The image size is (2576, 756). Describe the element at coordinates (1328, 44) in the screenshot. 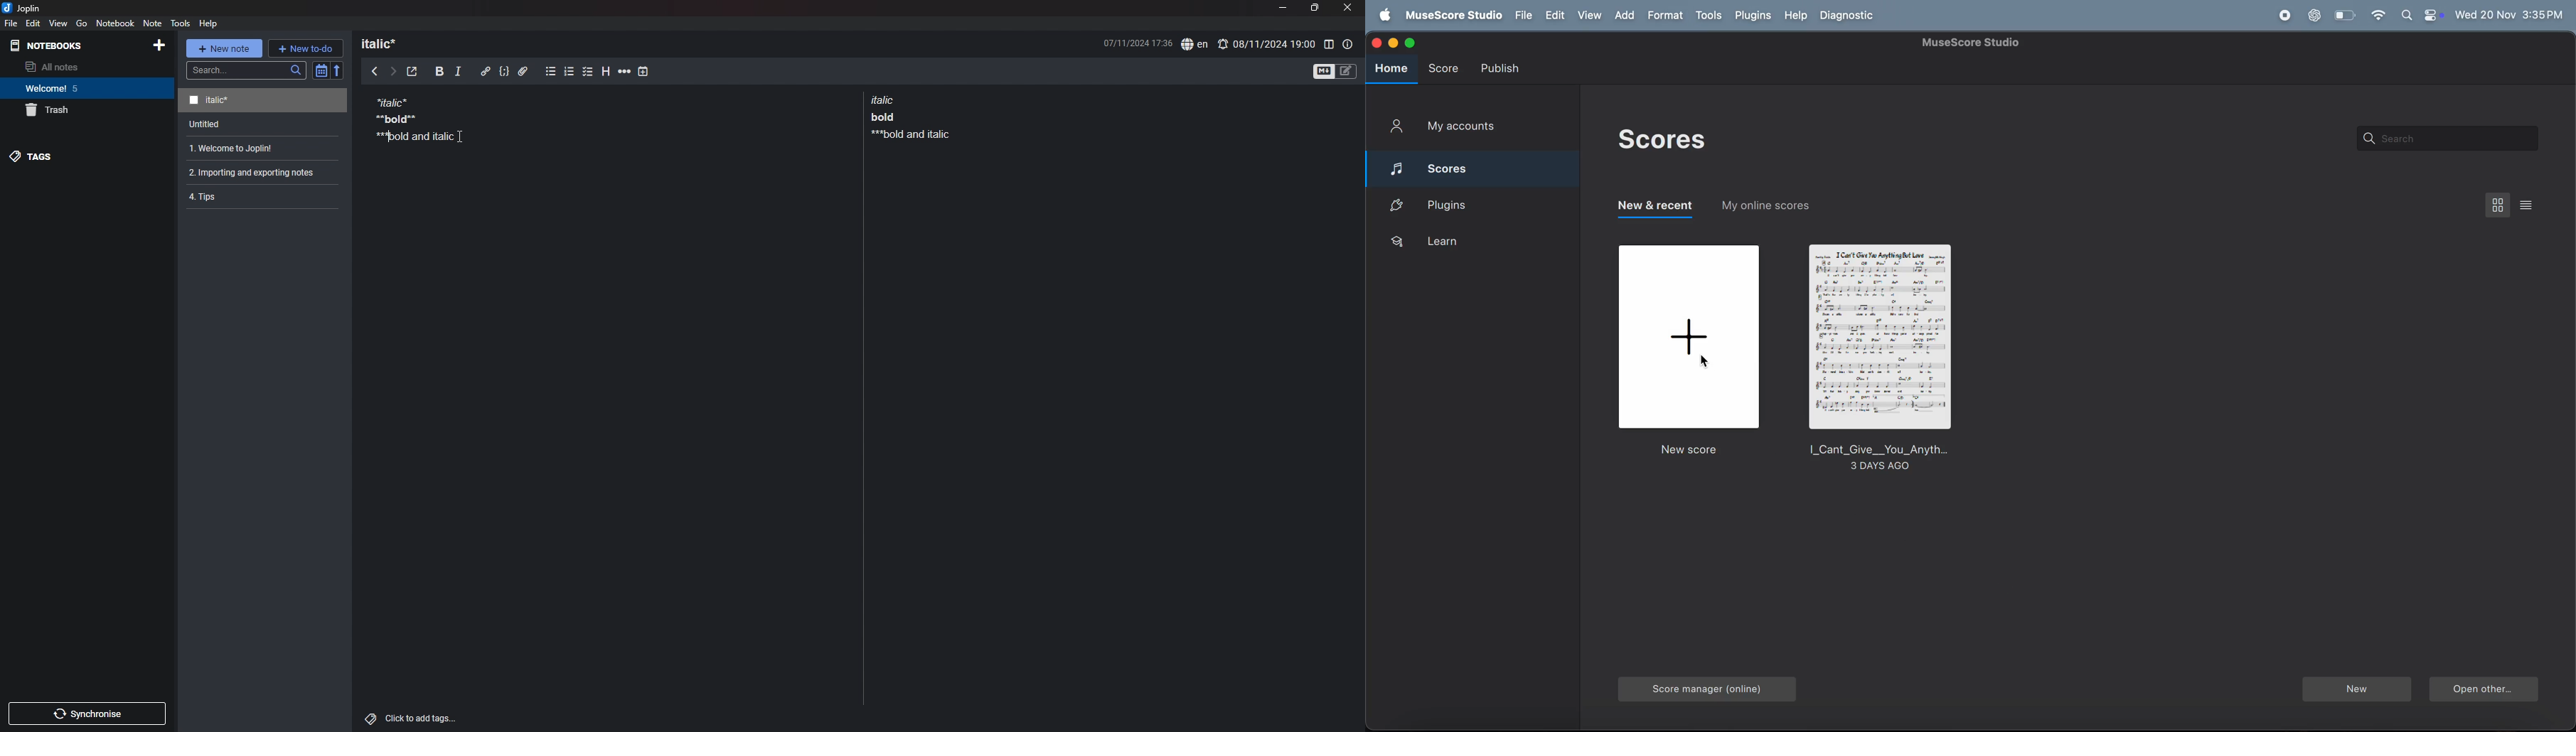

I see `toggle editor layout` at that location.